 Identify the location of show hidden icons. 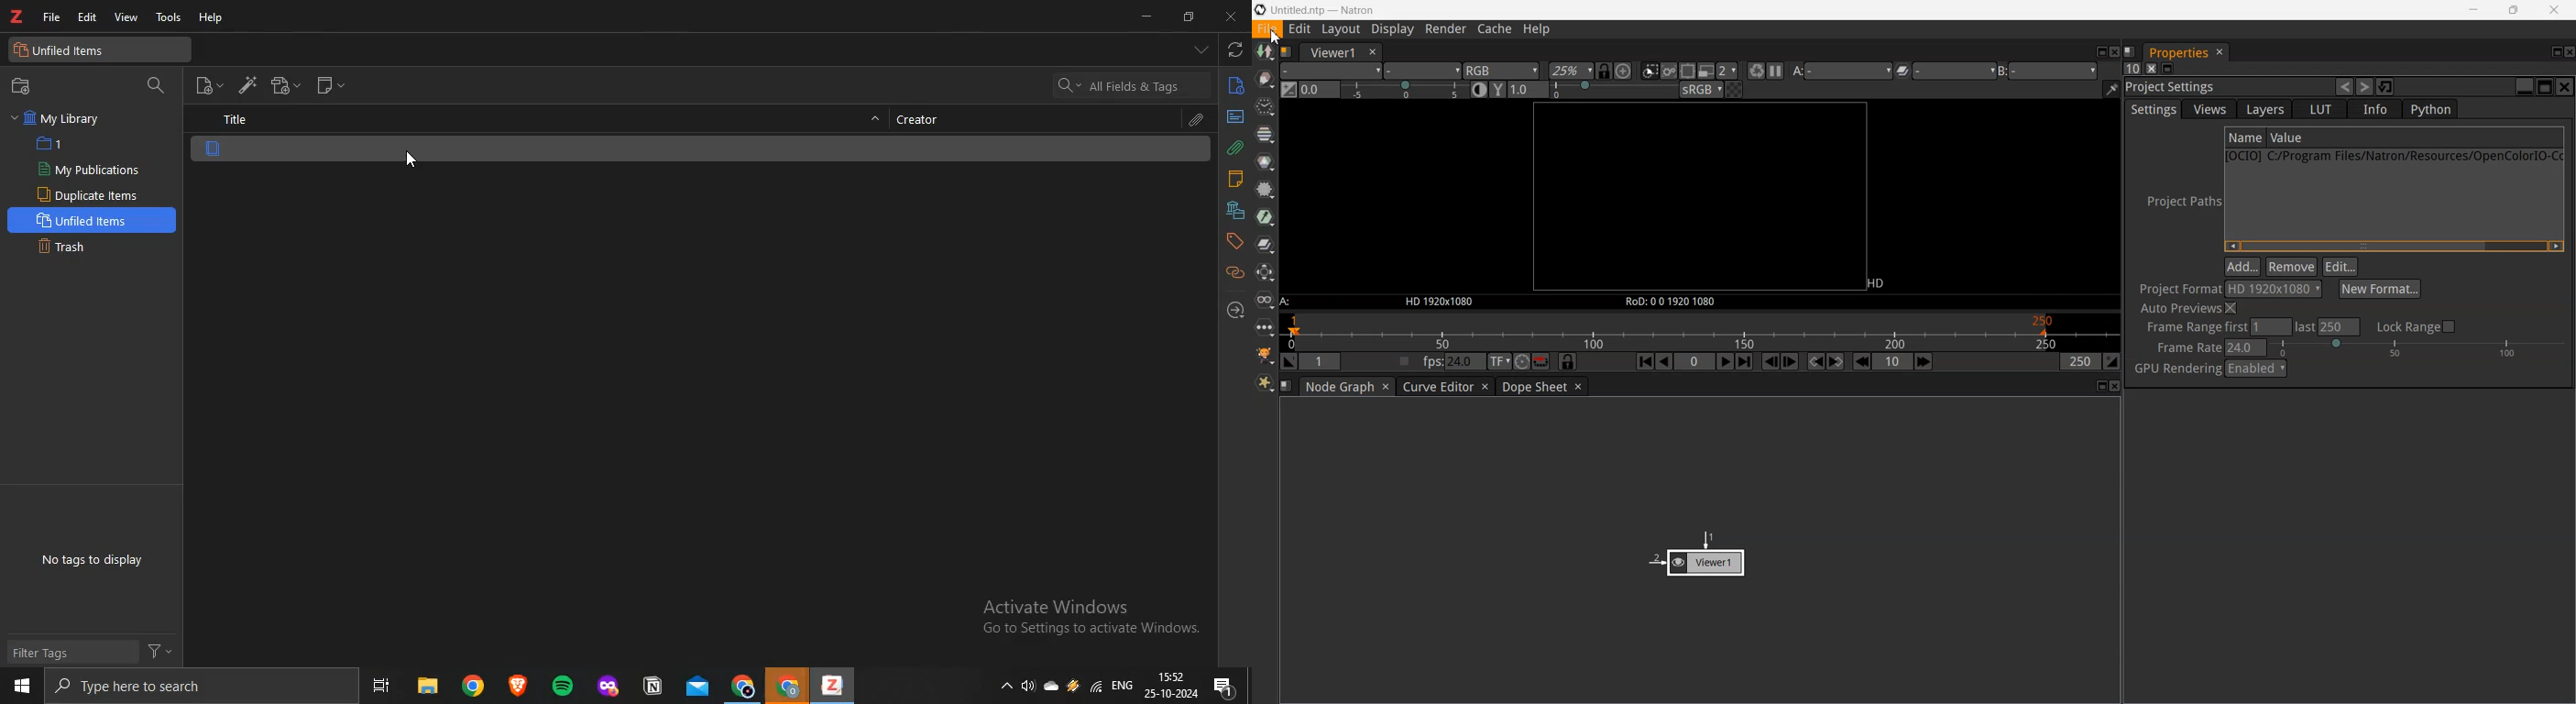
(1003, 684).